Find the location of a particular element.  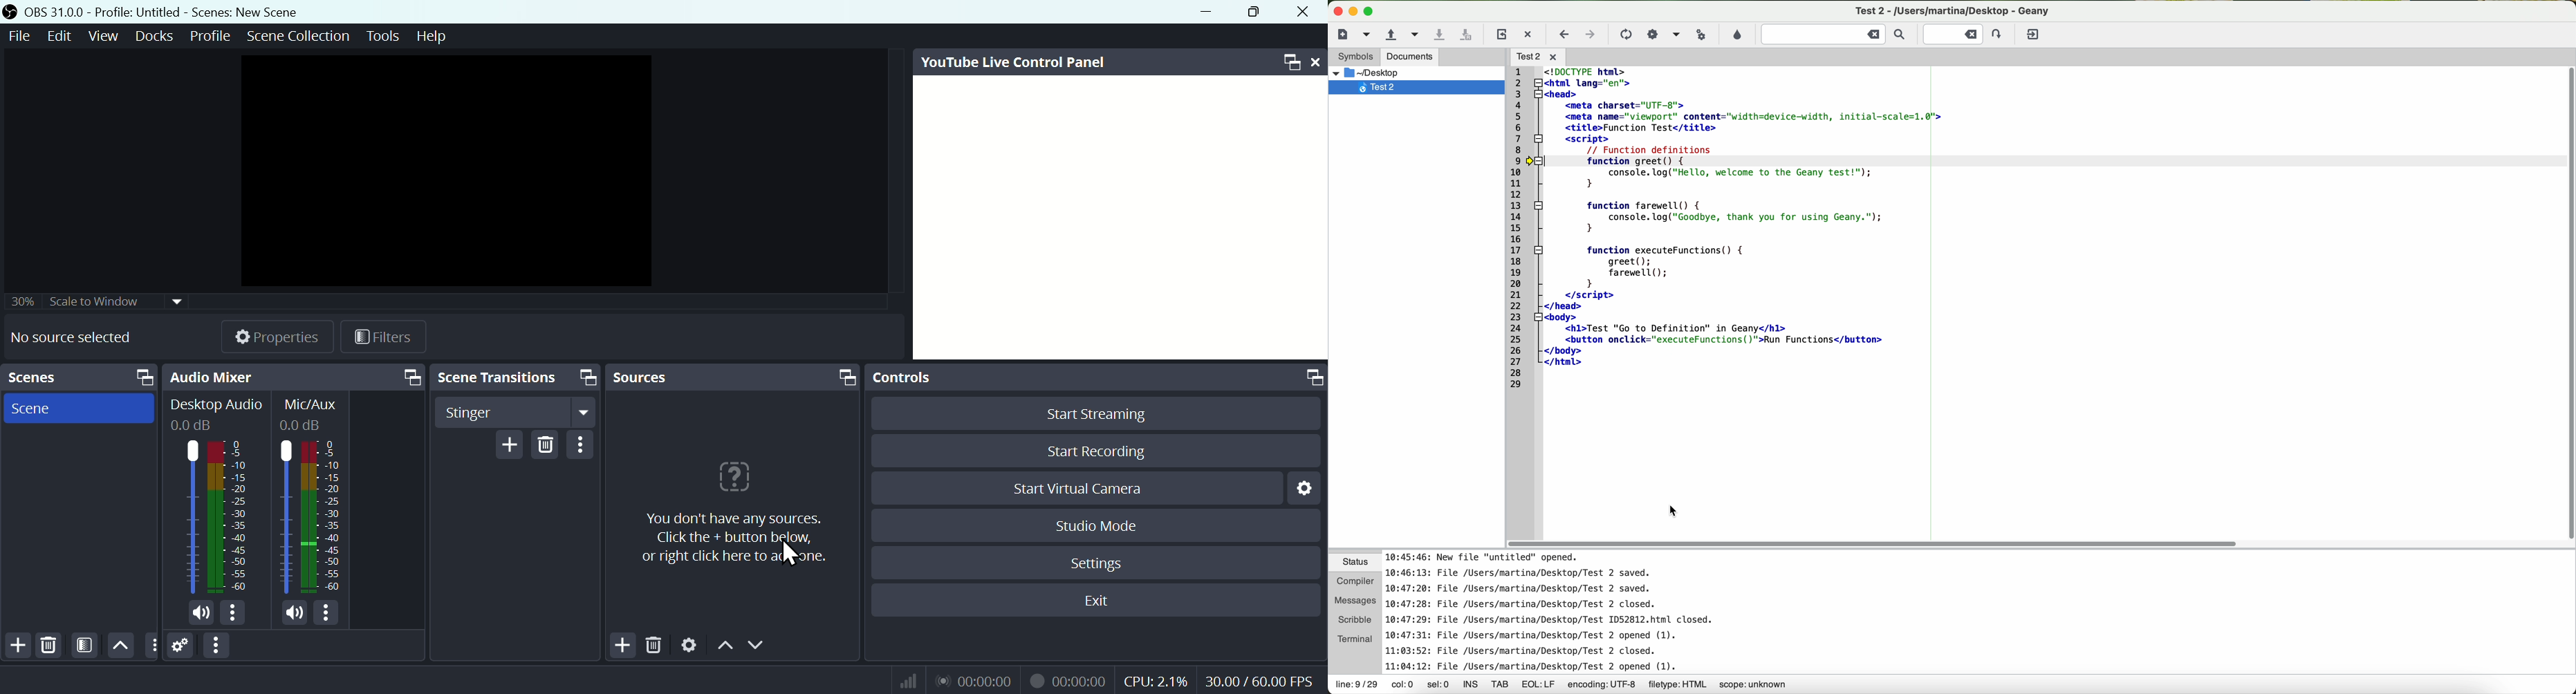

Maximise is located at coordinates (1258, 12).